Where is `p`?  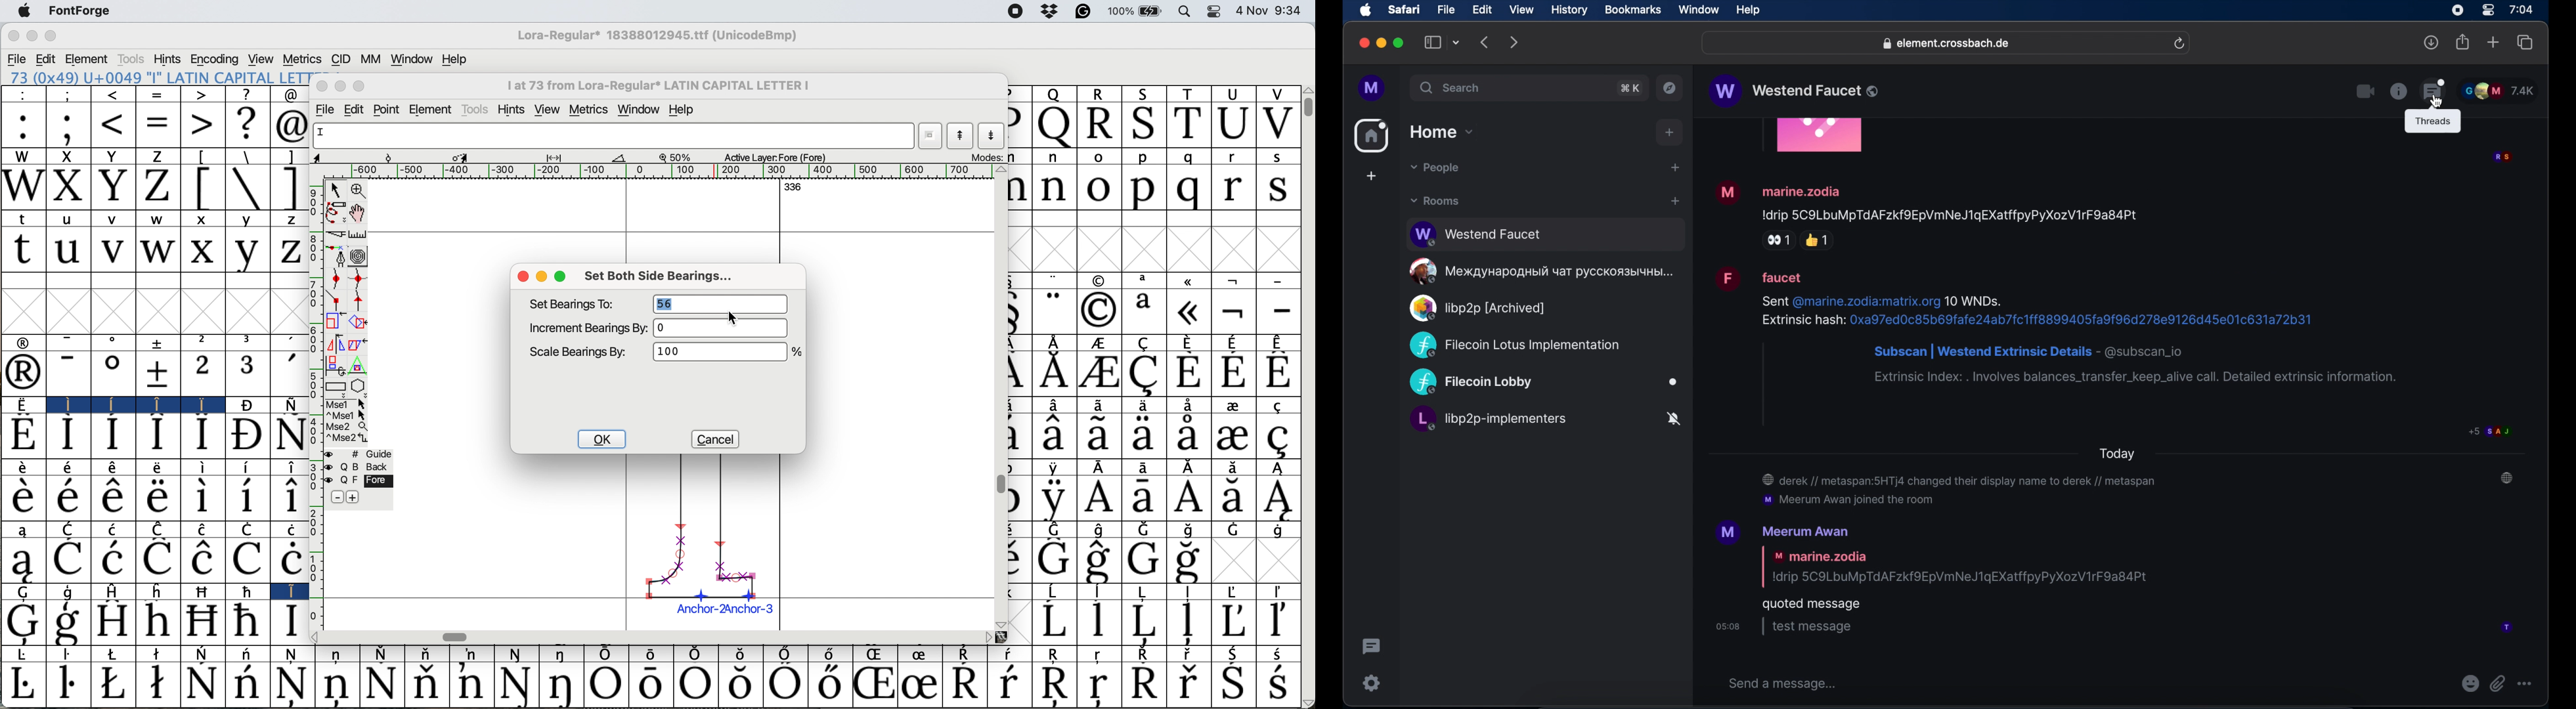
p is located at coordinates (1144, 158).